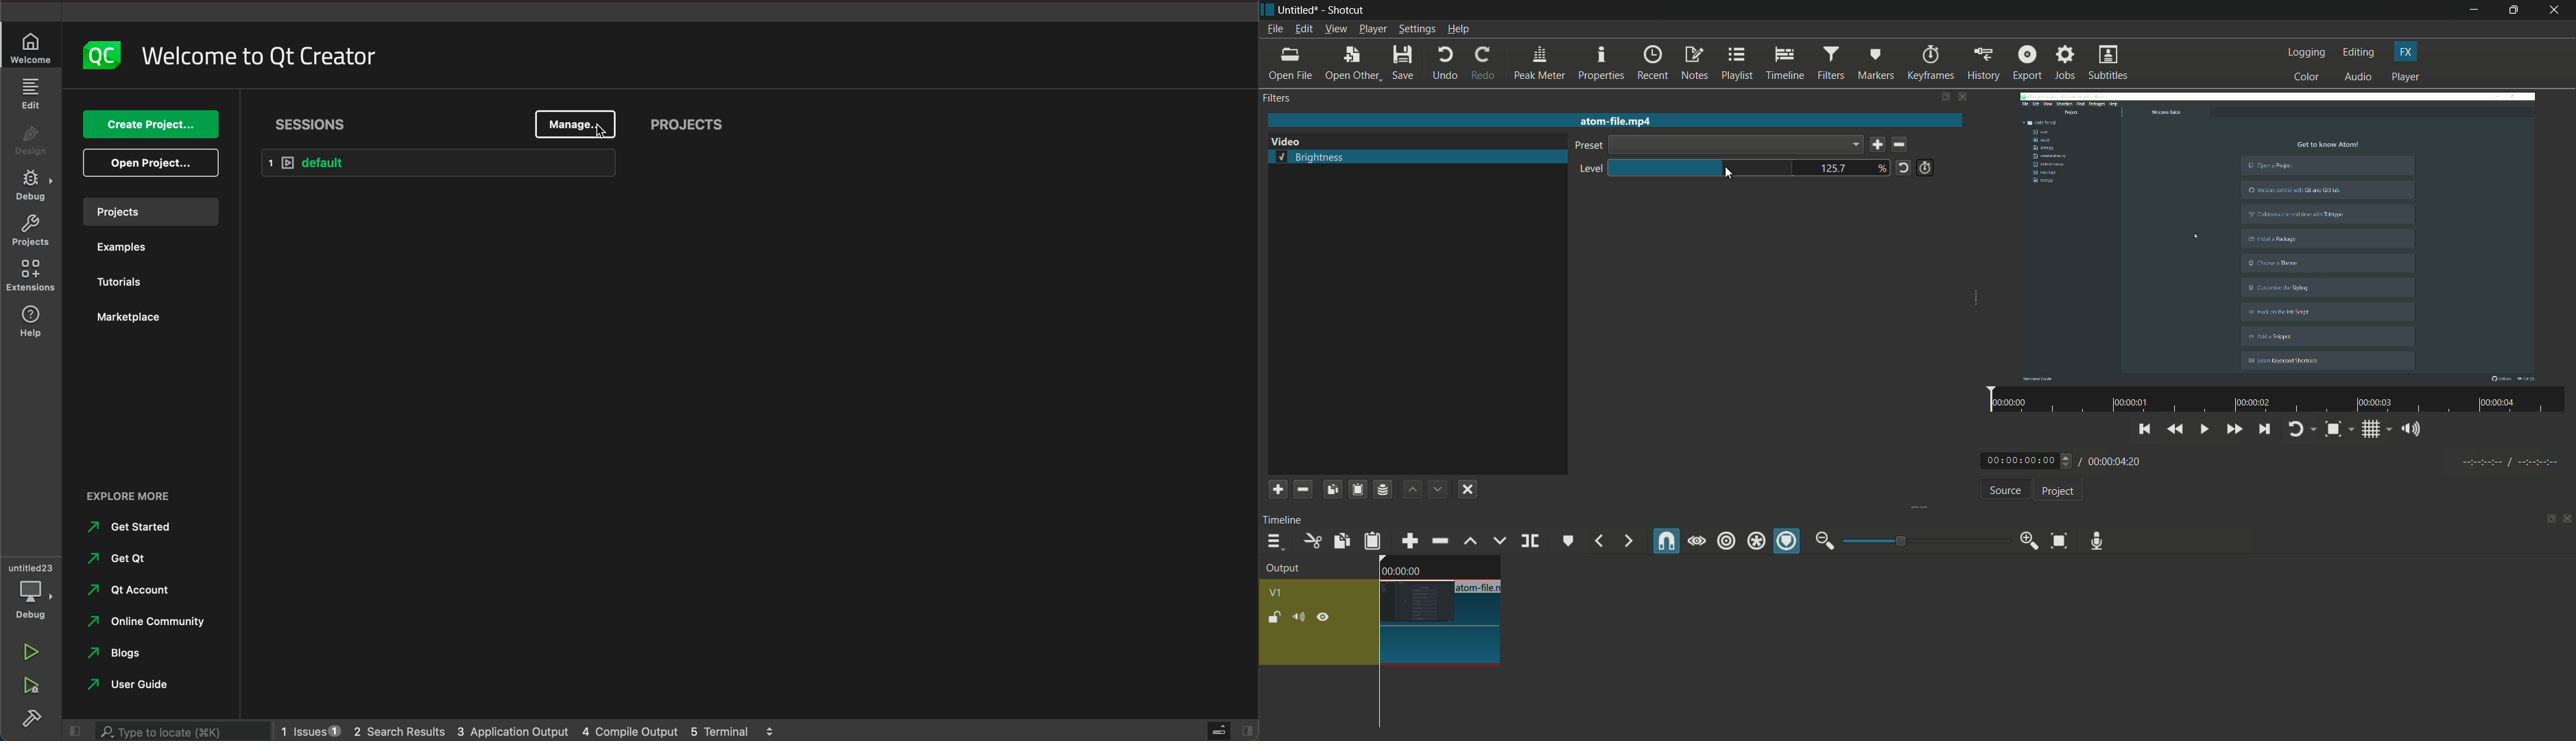 Image resolution: width=2576 pixels, height=756 pixels. Describe the element at coordinates (33, 186) in the screenshot. I see `debug` at that location.